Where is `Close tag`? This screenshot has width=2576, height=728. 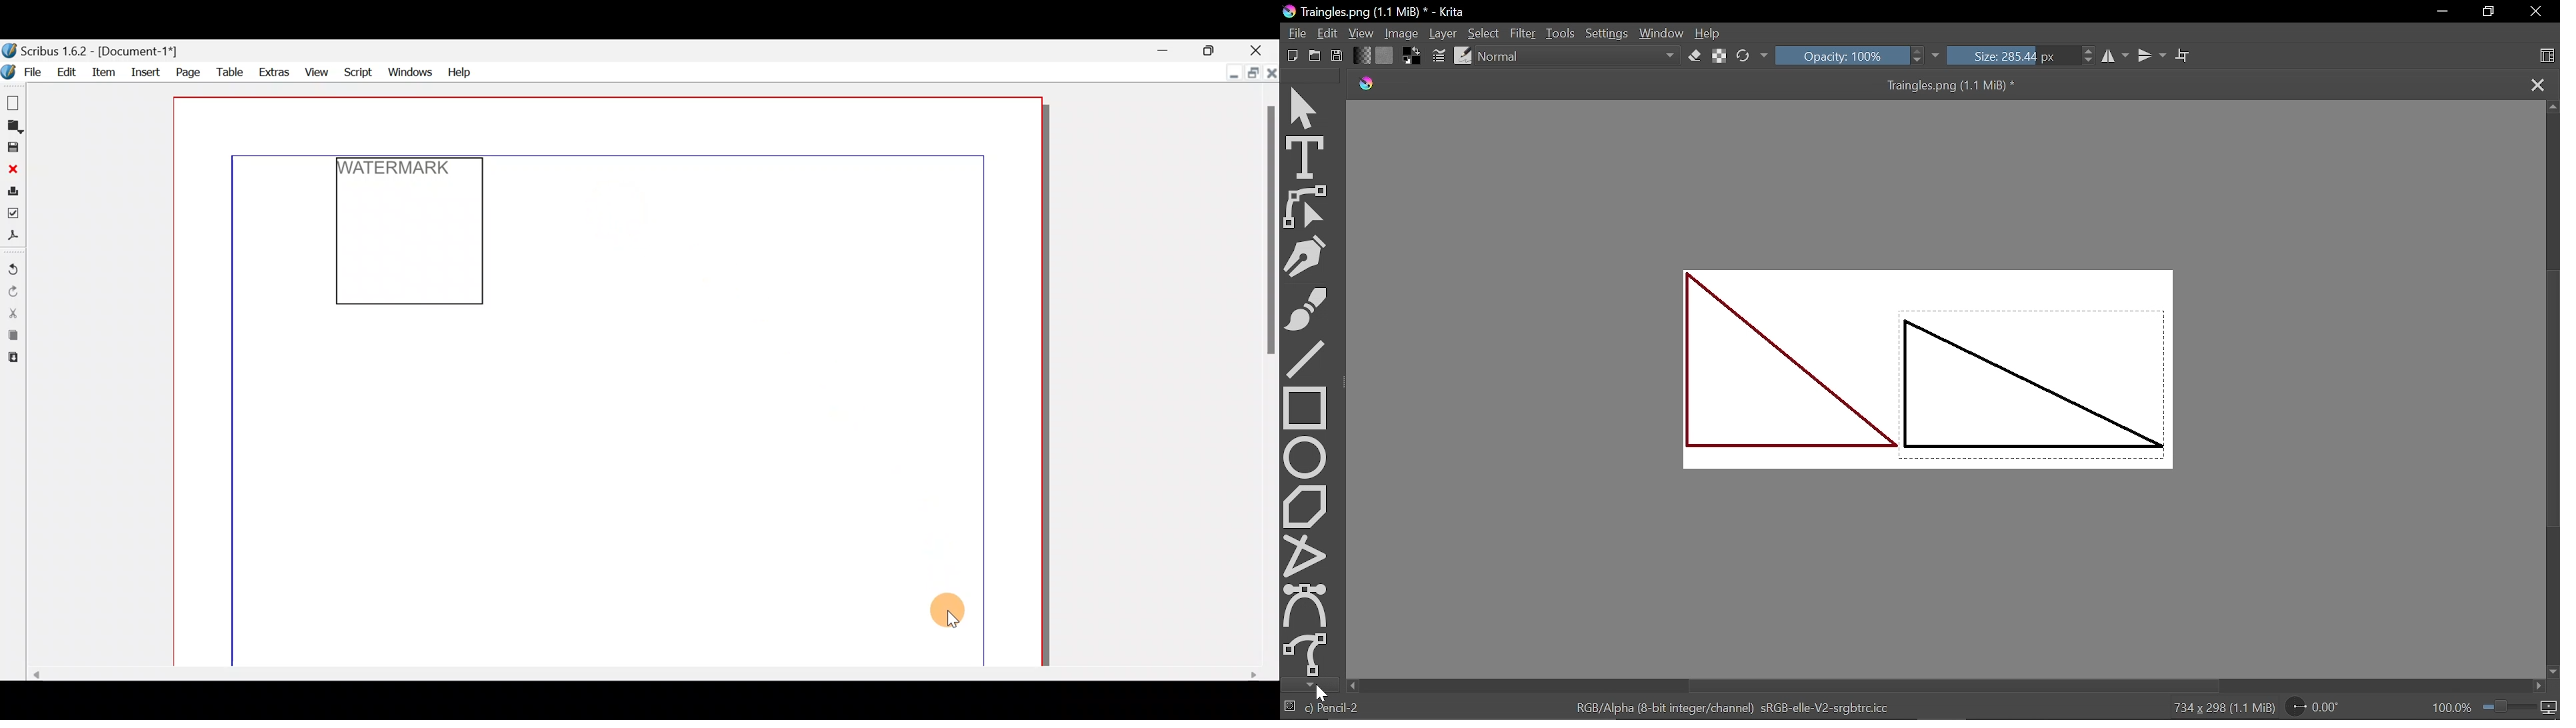
Close tag is located at coordinates (2539, 85).